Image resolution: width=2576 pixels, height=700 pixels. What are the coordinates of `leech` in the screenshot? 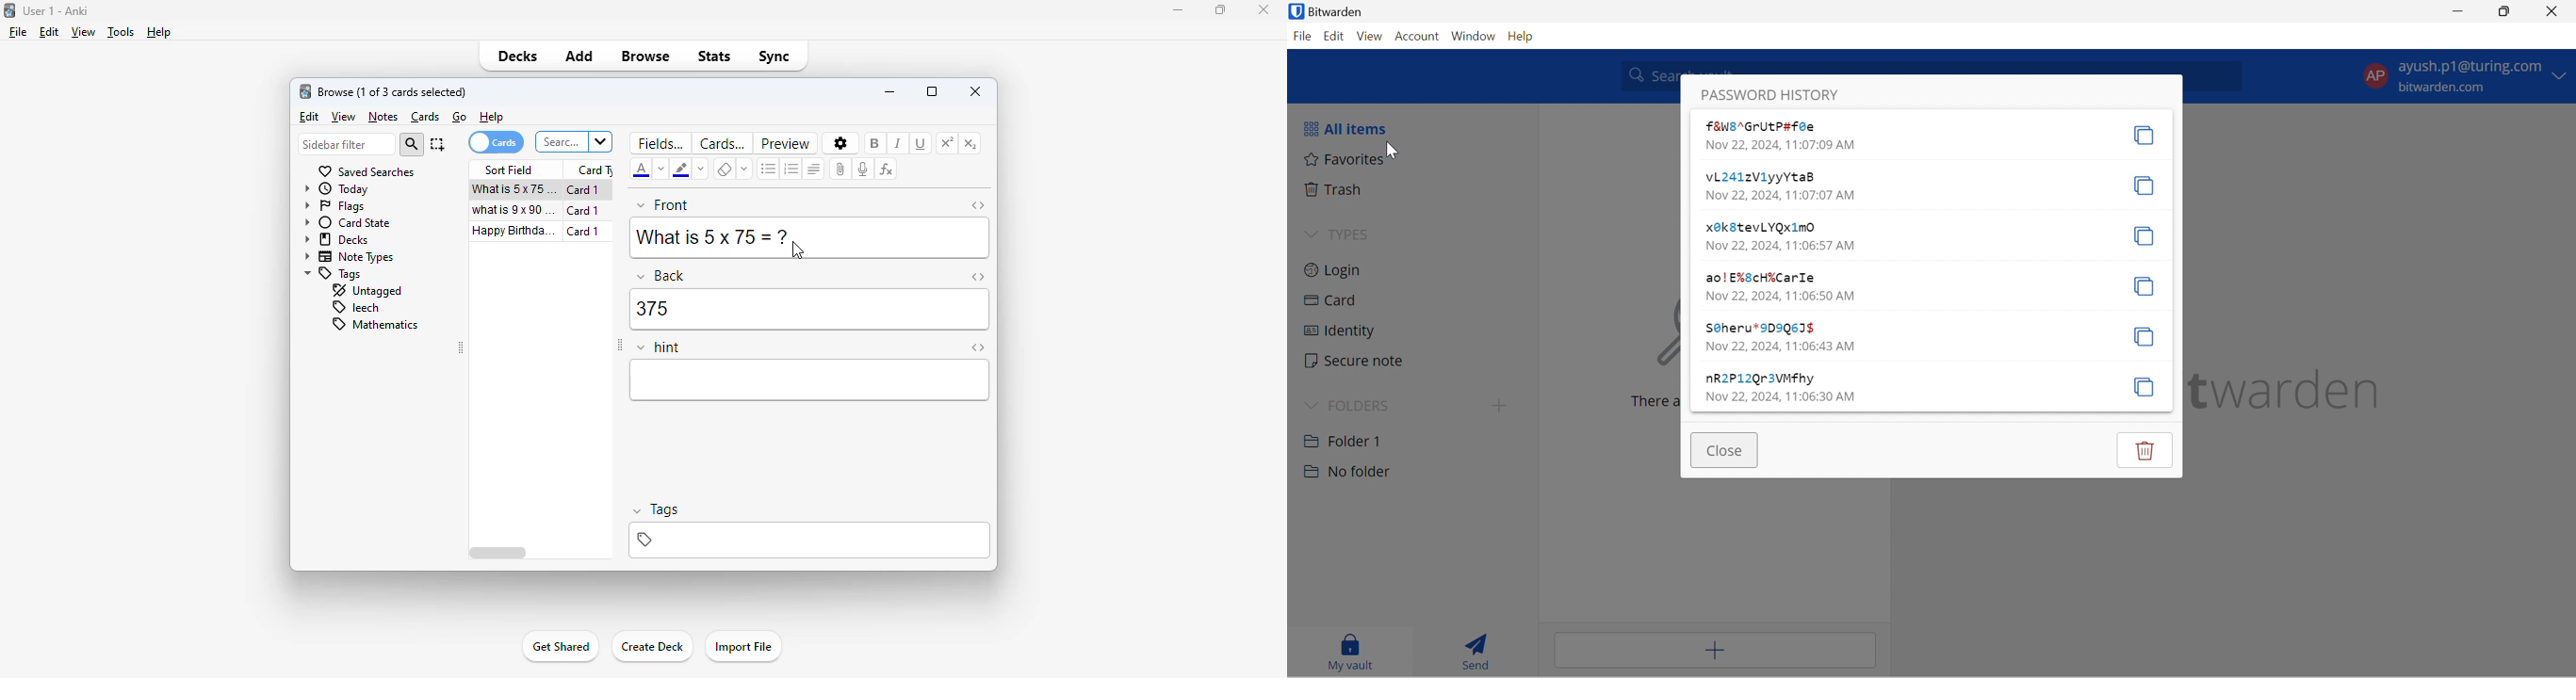 It's located at (355, 308).